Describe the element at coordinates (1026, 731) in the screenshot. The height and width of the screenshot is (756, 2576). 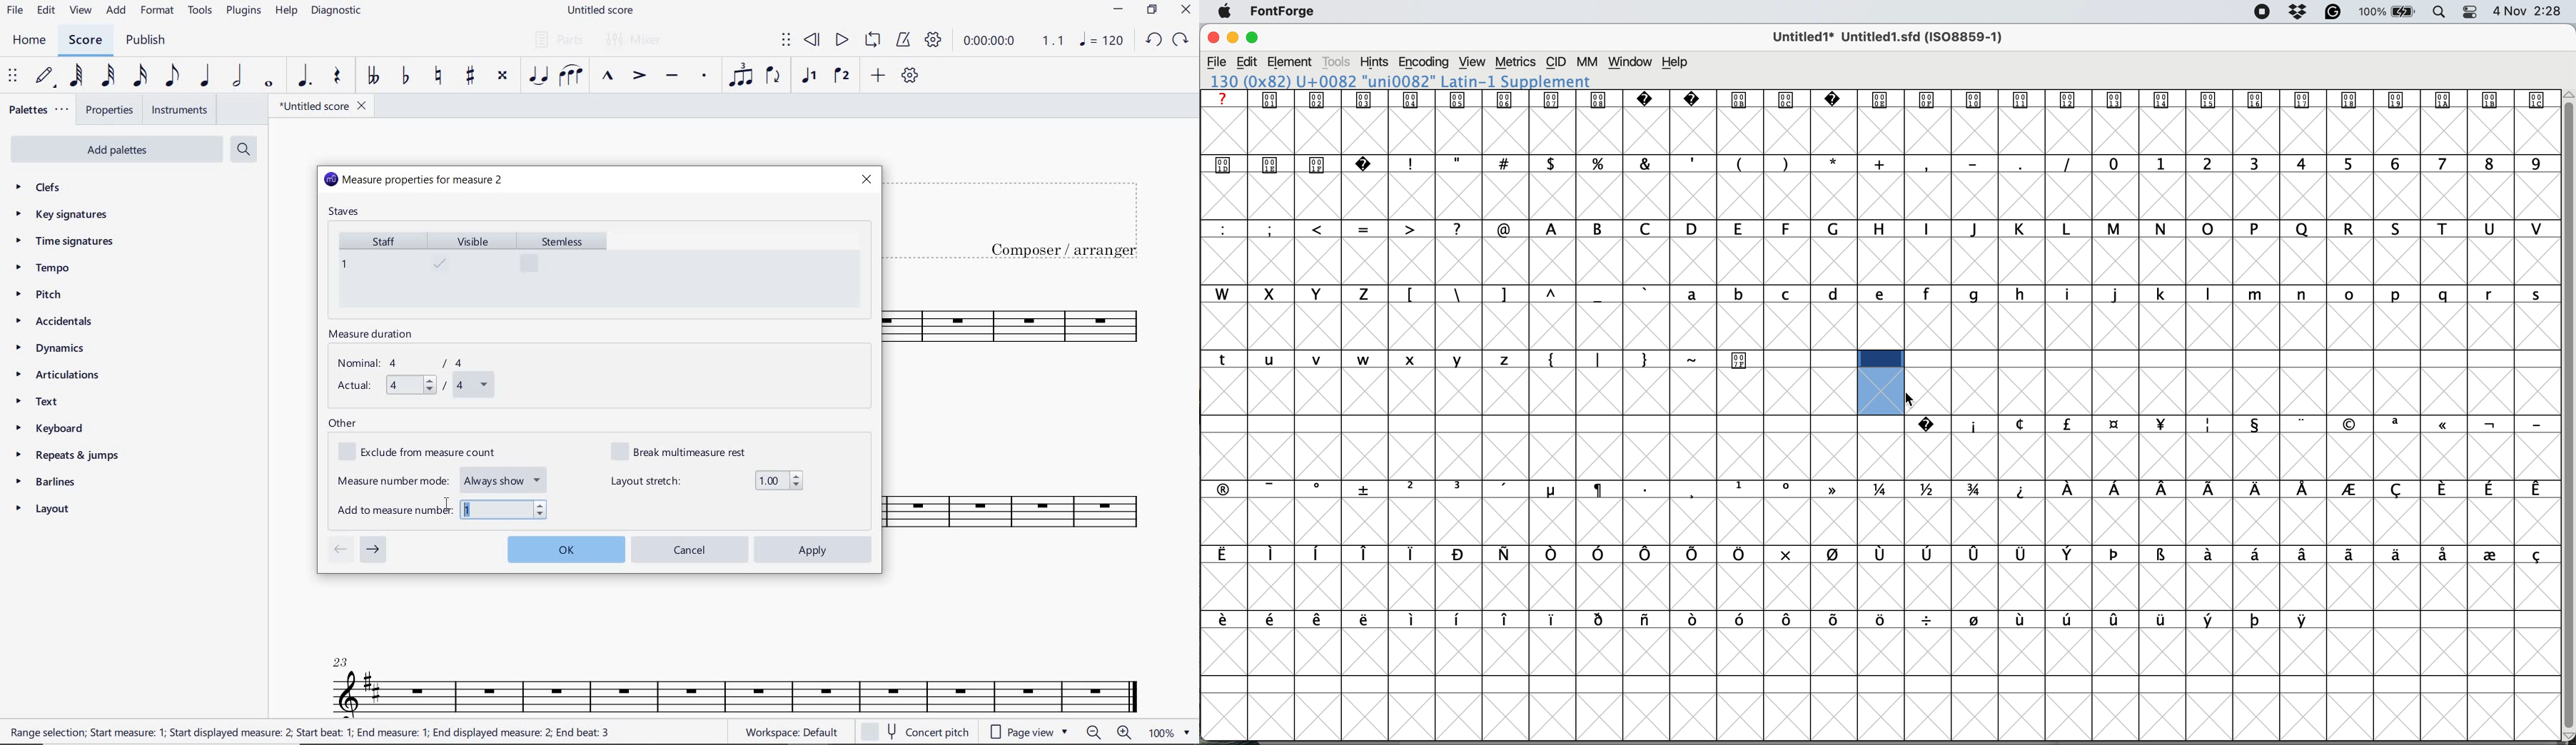
I see `page view` at that location.